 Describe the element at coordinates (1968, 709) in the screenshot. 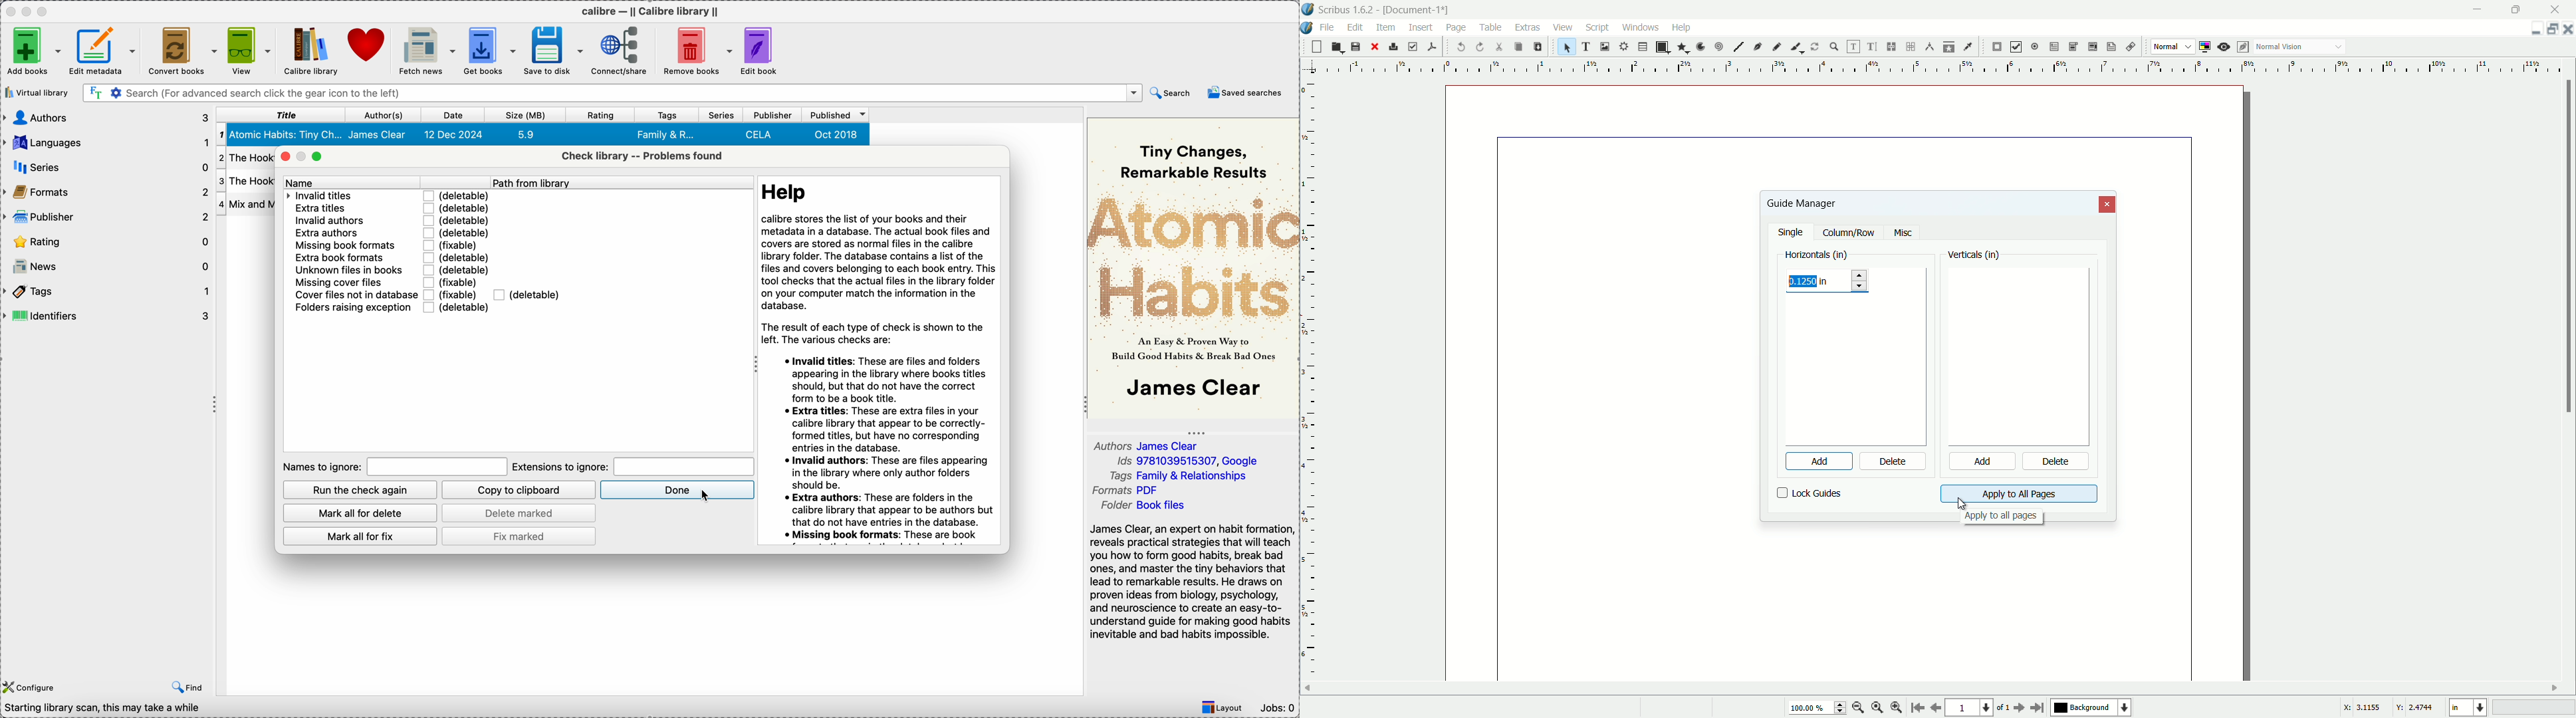

I see `current page number` at that location.